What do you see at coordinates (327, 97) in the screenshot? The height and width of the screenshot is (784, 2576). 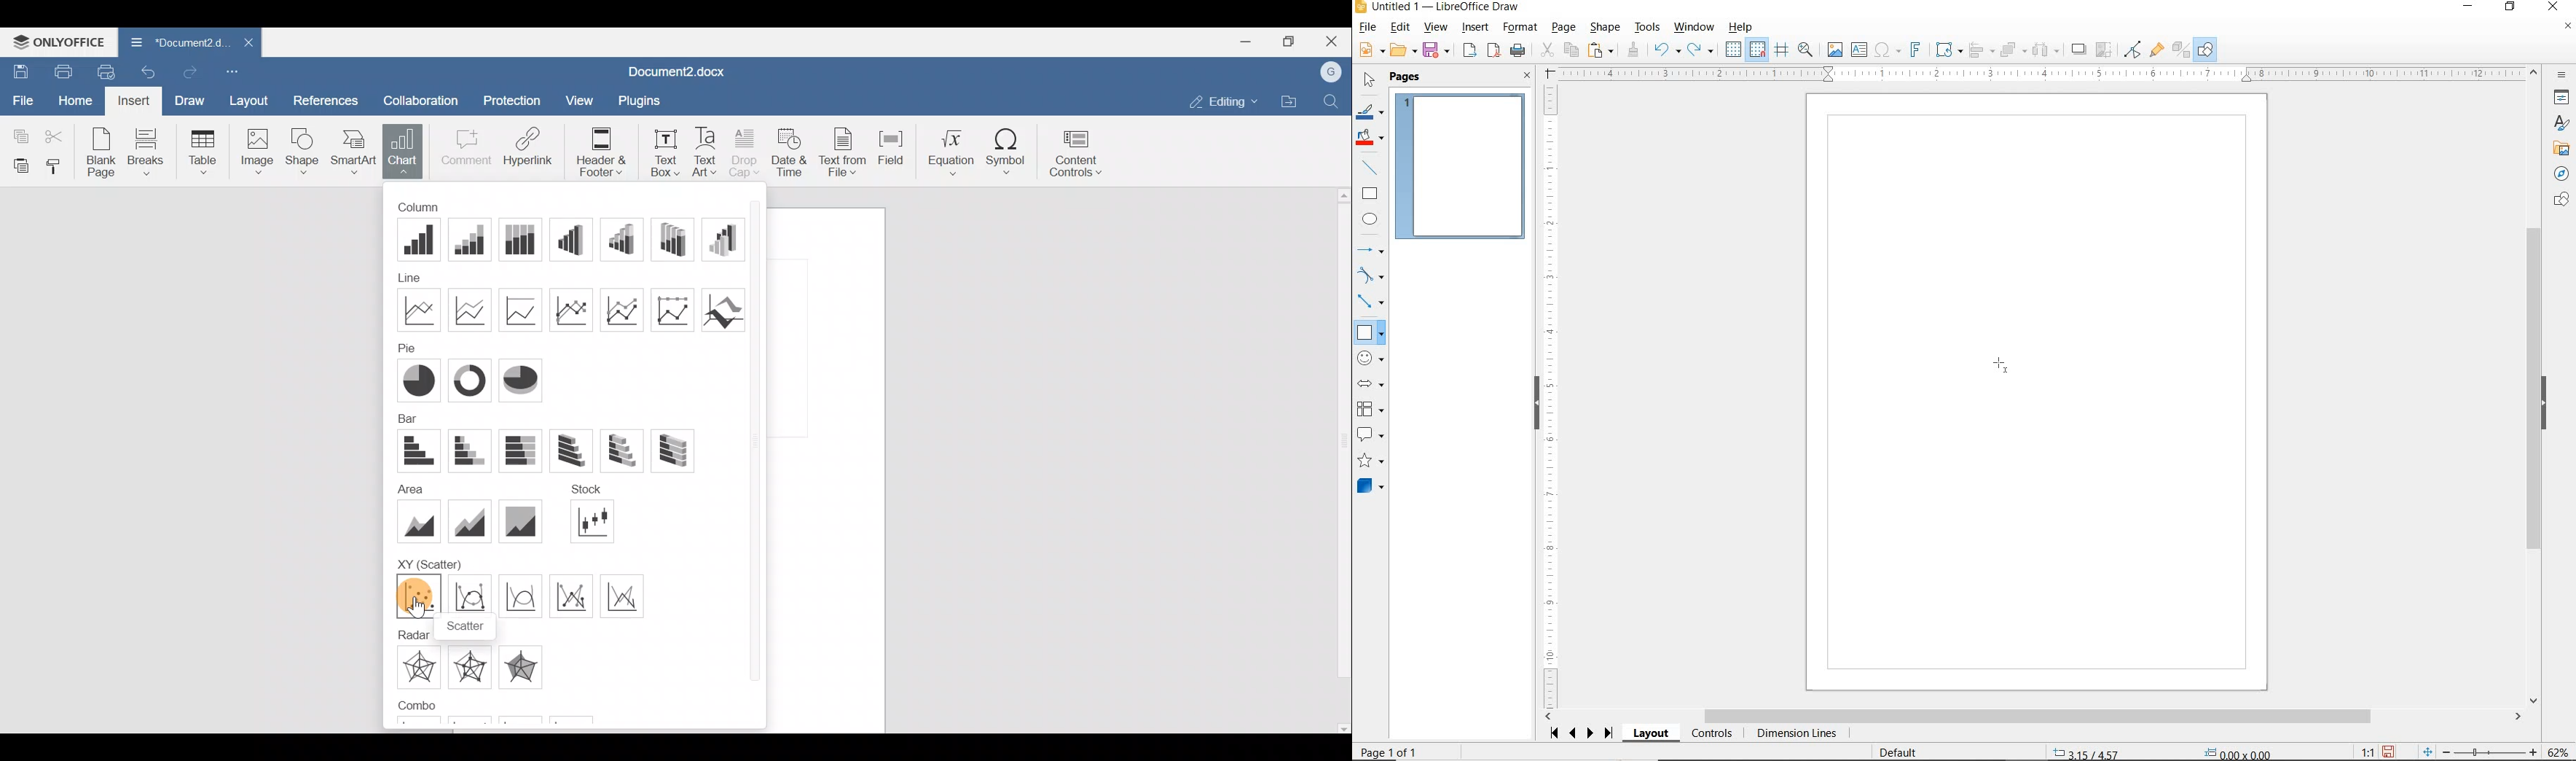 I see `References` at bounding box center [327, 97].